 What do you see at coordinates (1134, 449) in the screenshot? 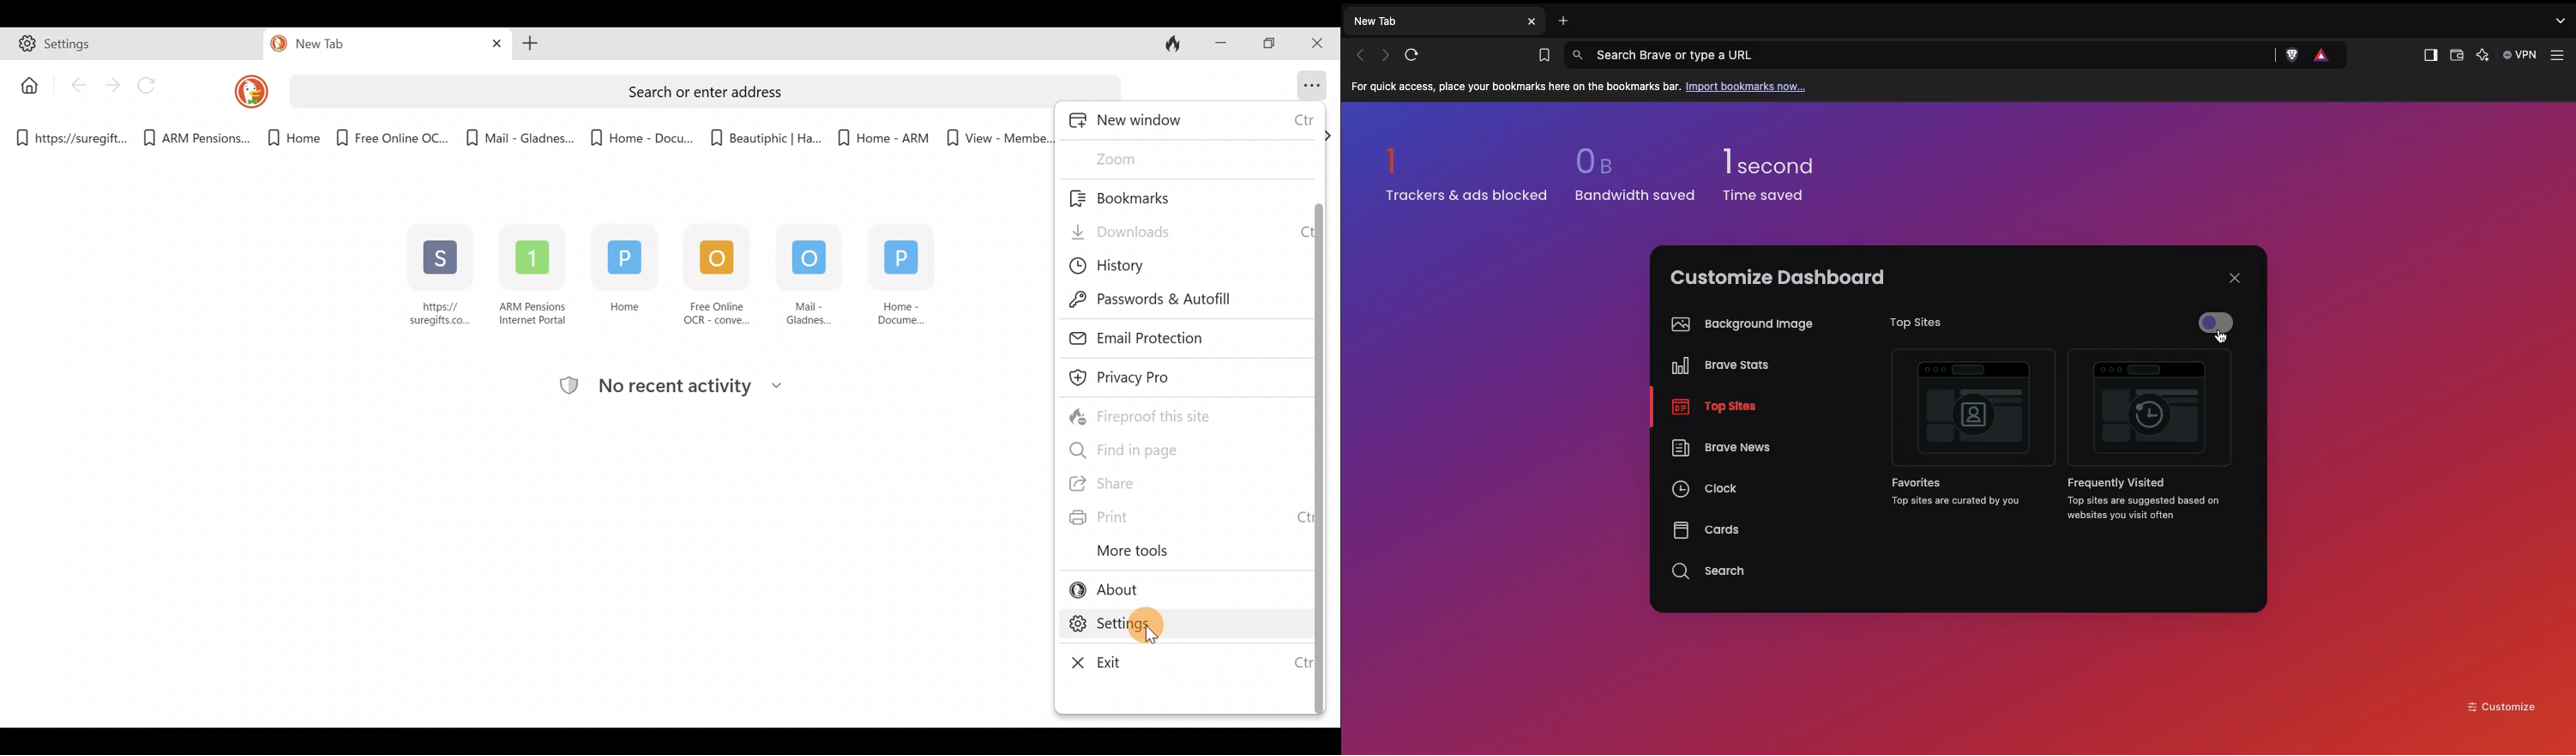
I see `Find in page` at bounding box center [1134, 449].